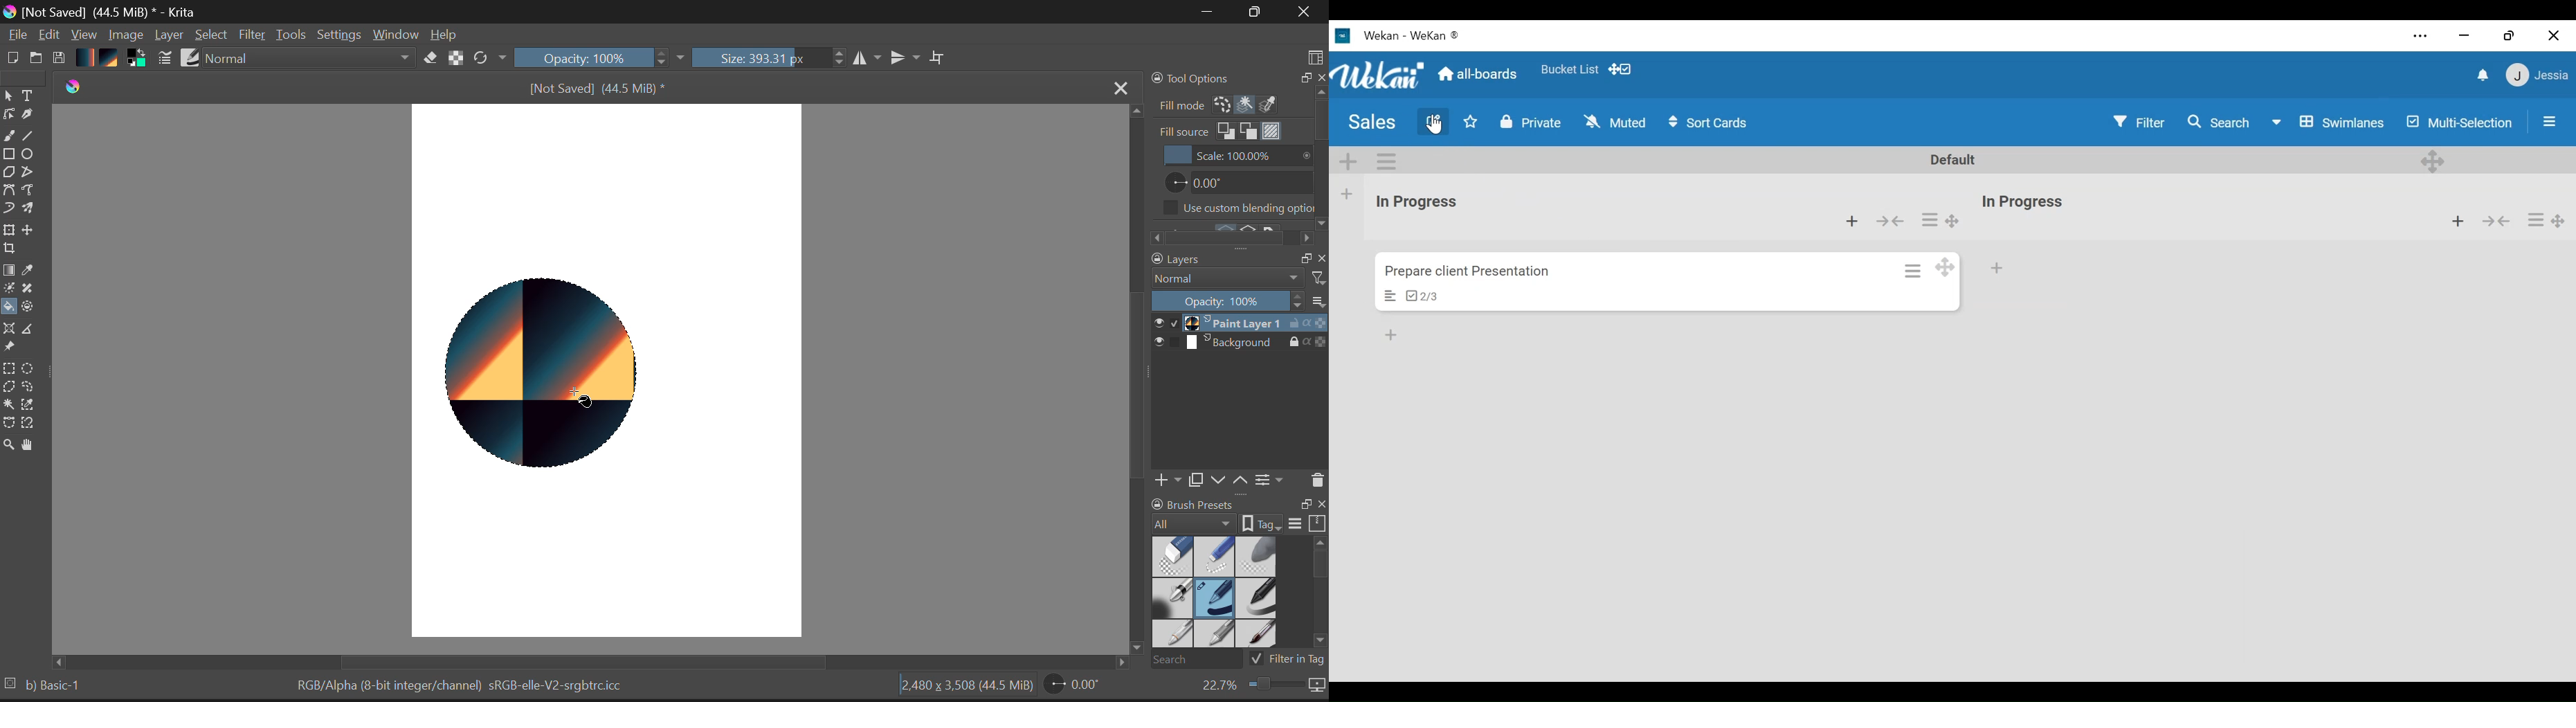 Image resolution: width=2576 pixels, height=728 pixels. What do you see at coordinates (1852, 222) in the screenshot?
I see `Add card from bottom of the list` at bounding box center [1852, 222].